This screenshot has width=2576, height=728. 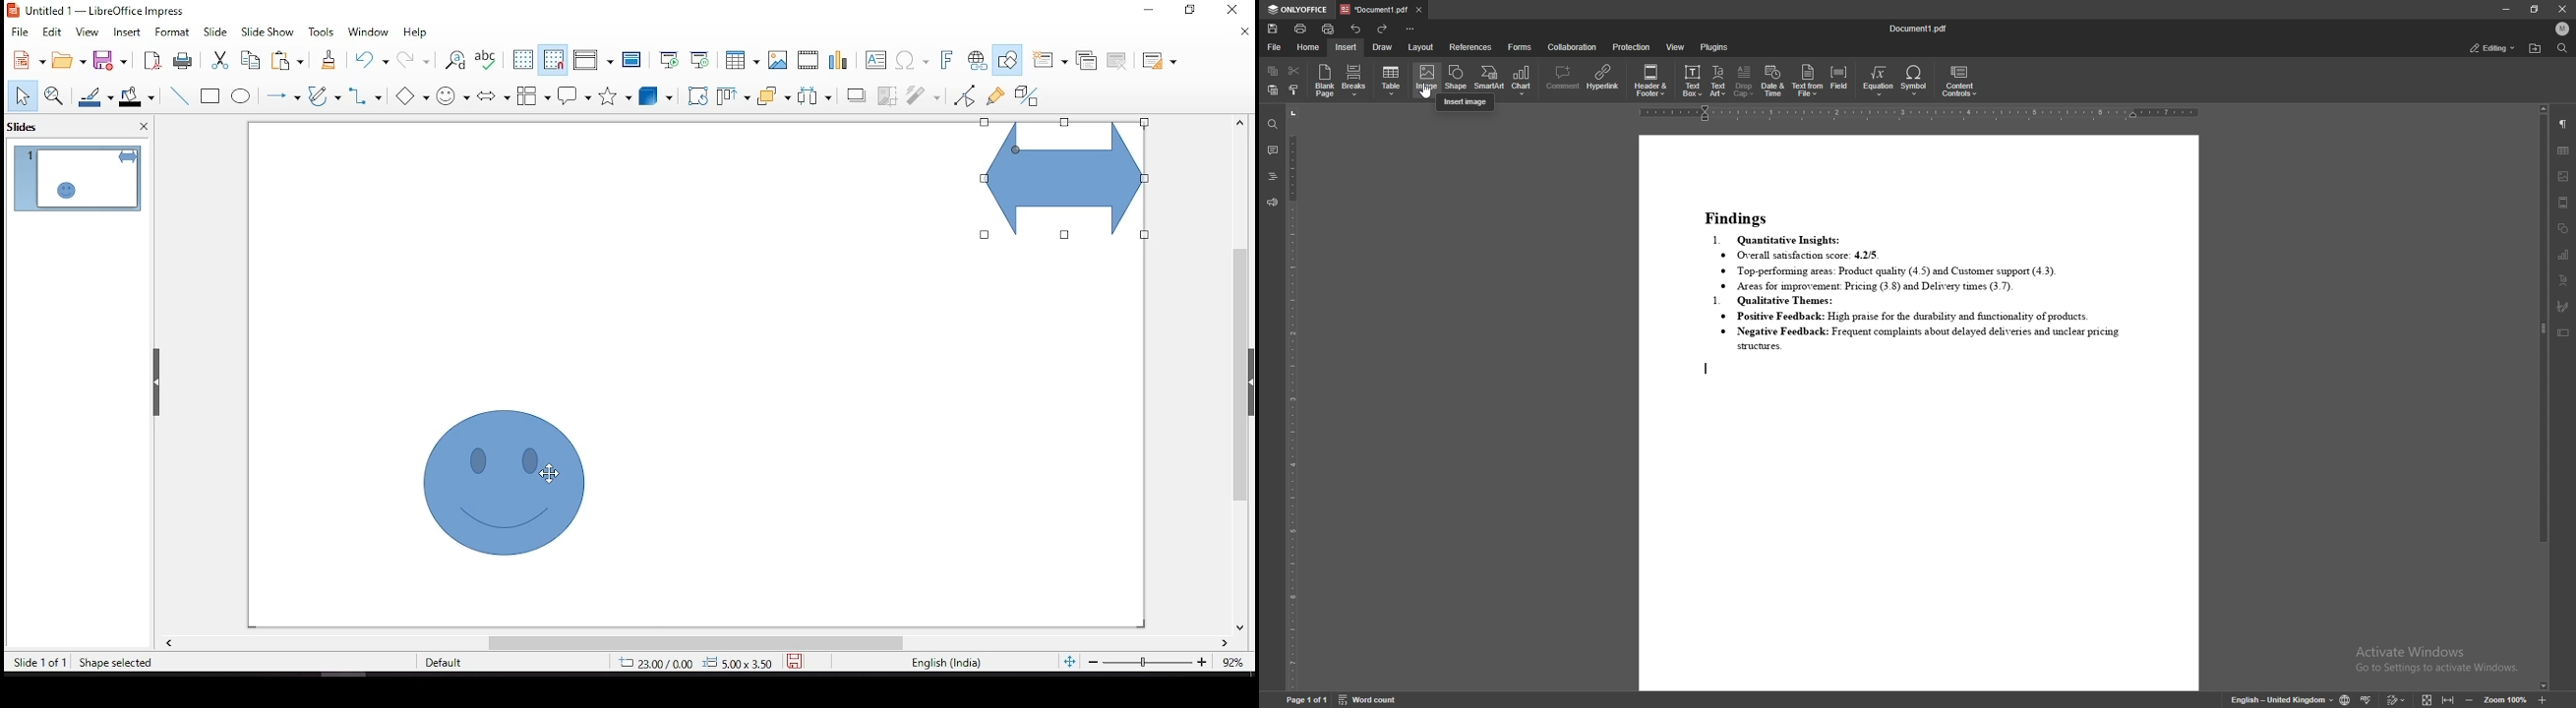 I want to click on header and footer, so click(x=2564, y=202).